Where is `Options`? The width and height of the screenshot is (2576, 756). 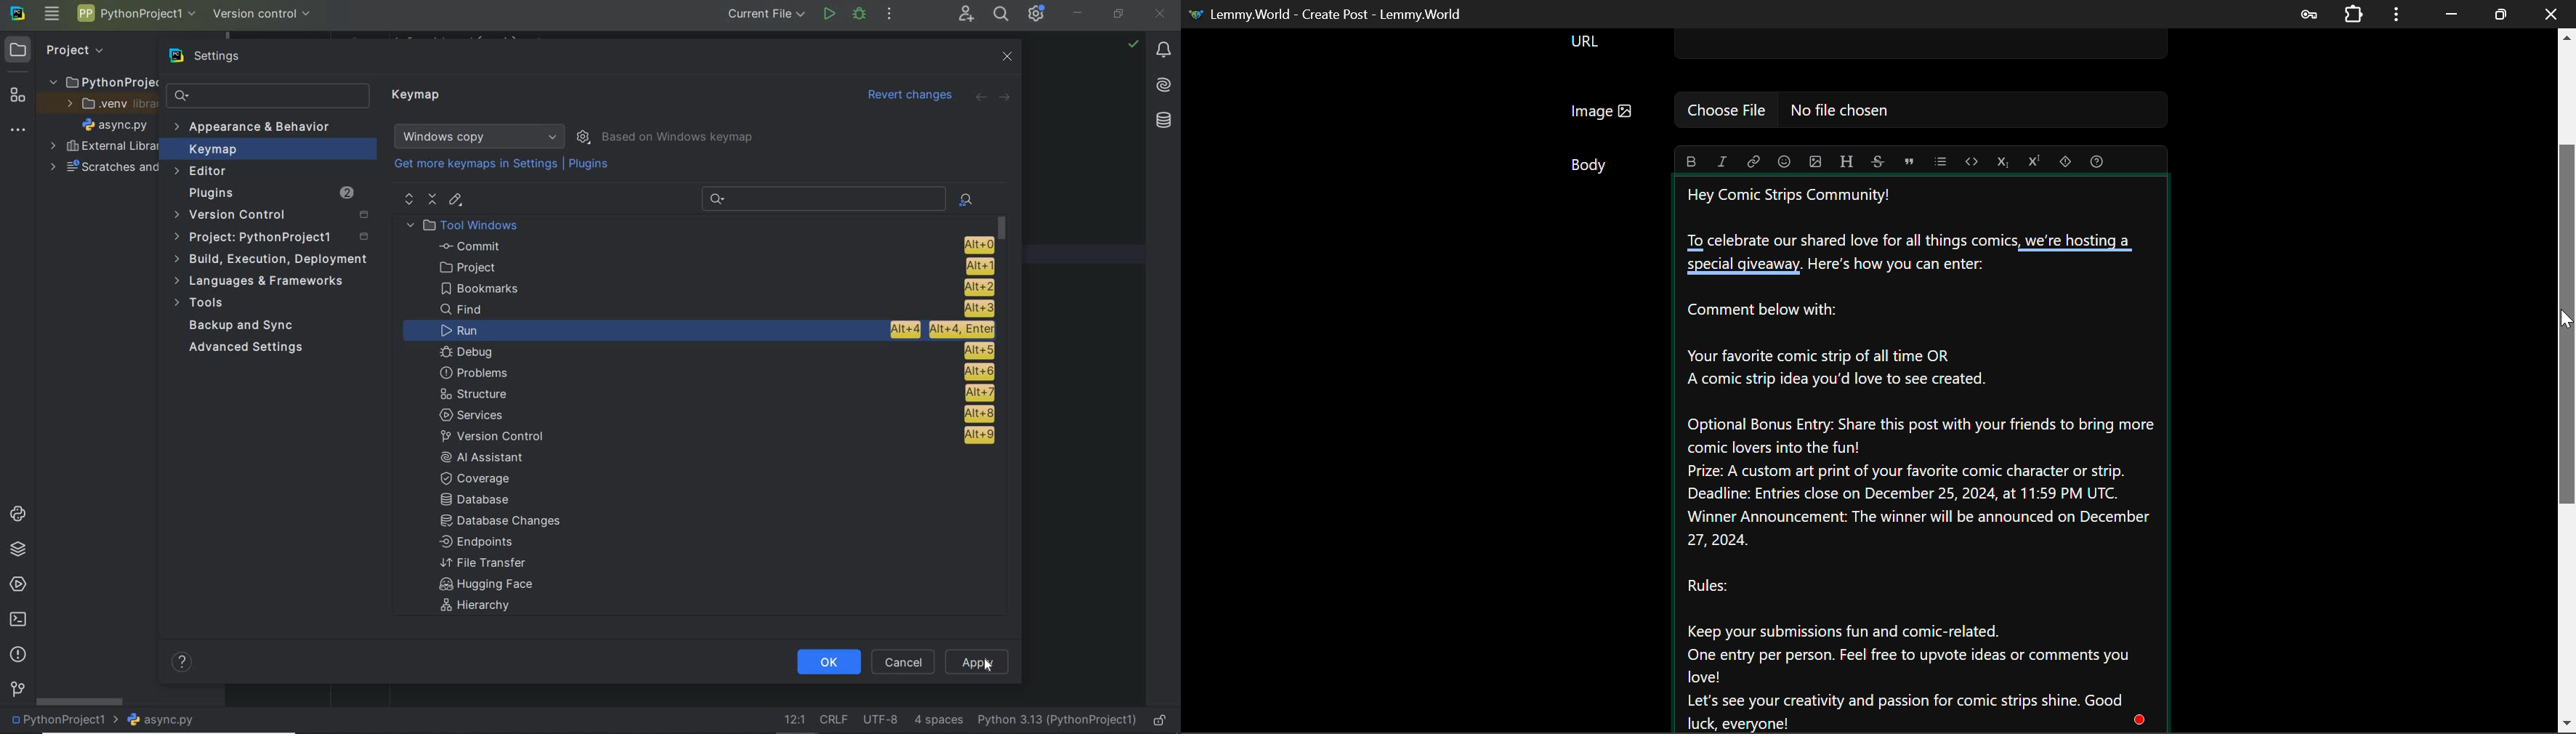 Options is located at coordinates (2394, 14).